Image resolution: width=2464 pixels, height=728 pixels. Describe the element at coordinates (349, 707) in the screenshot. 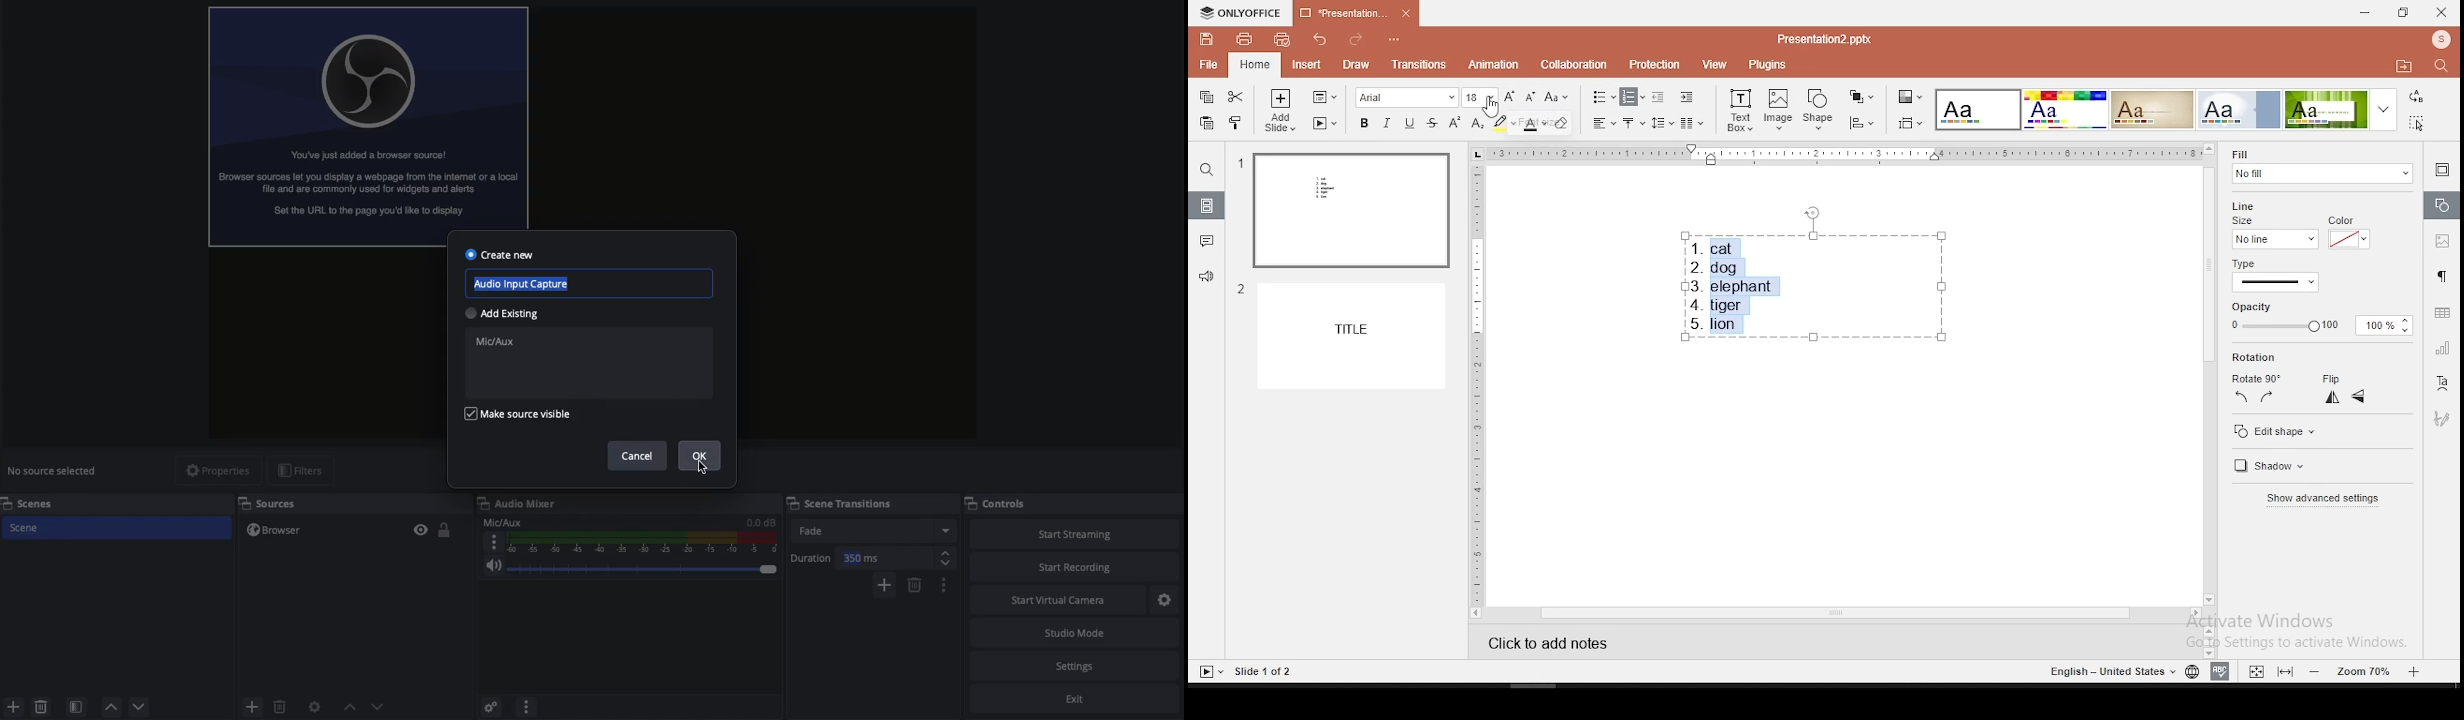

I see `Move up` at that location.